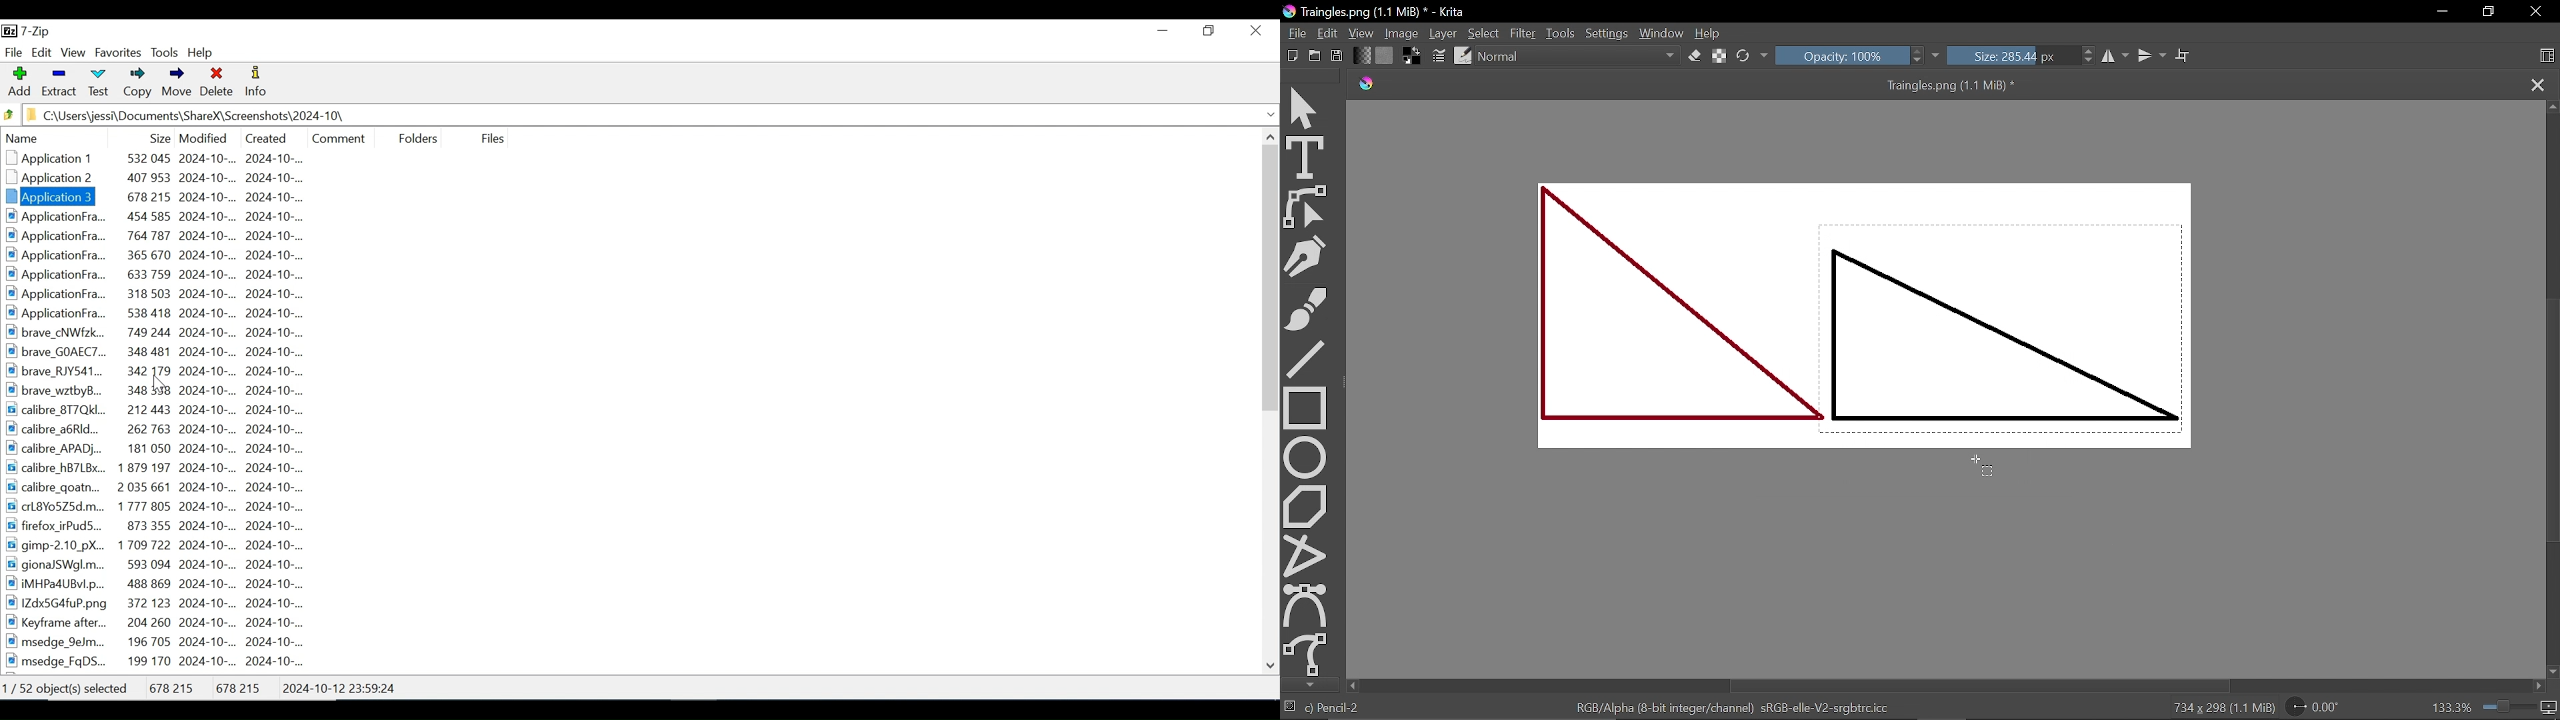 The height and width of the screenshot is (728, 2576). I want to click on Extract, so click(58, 83).